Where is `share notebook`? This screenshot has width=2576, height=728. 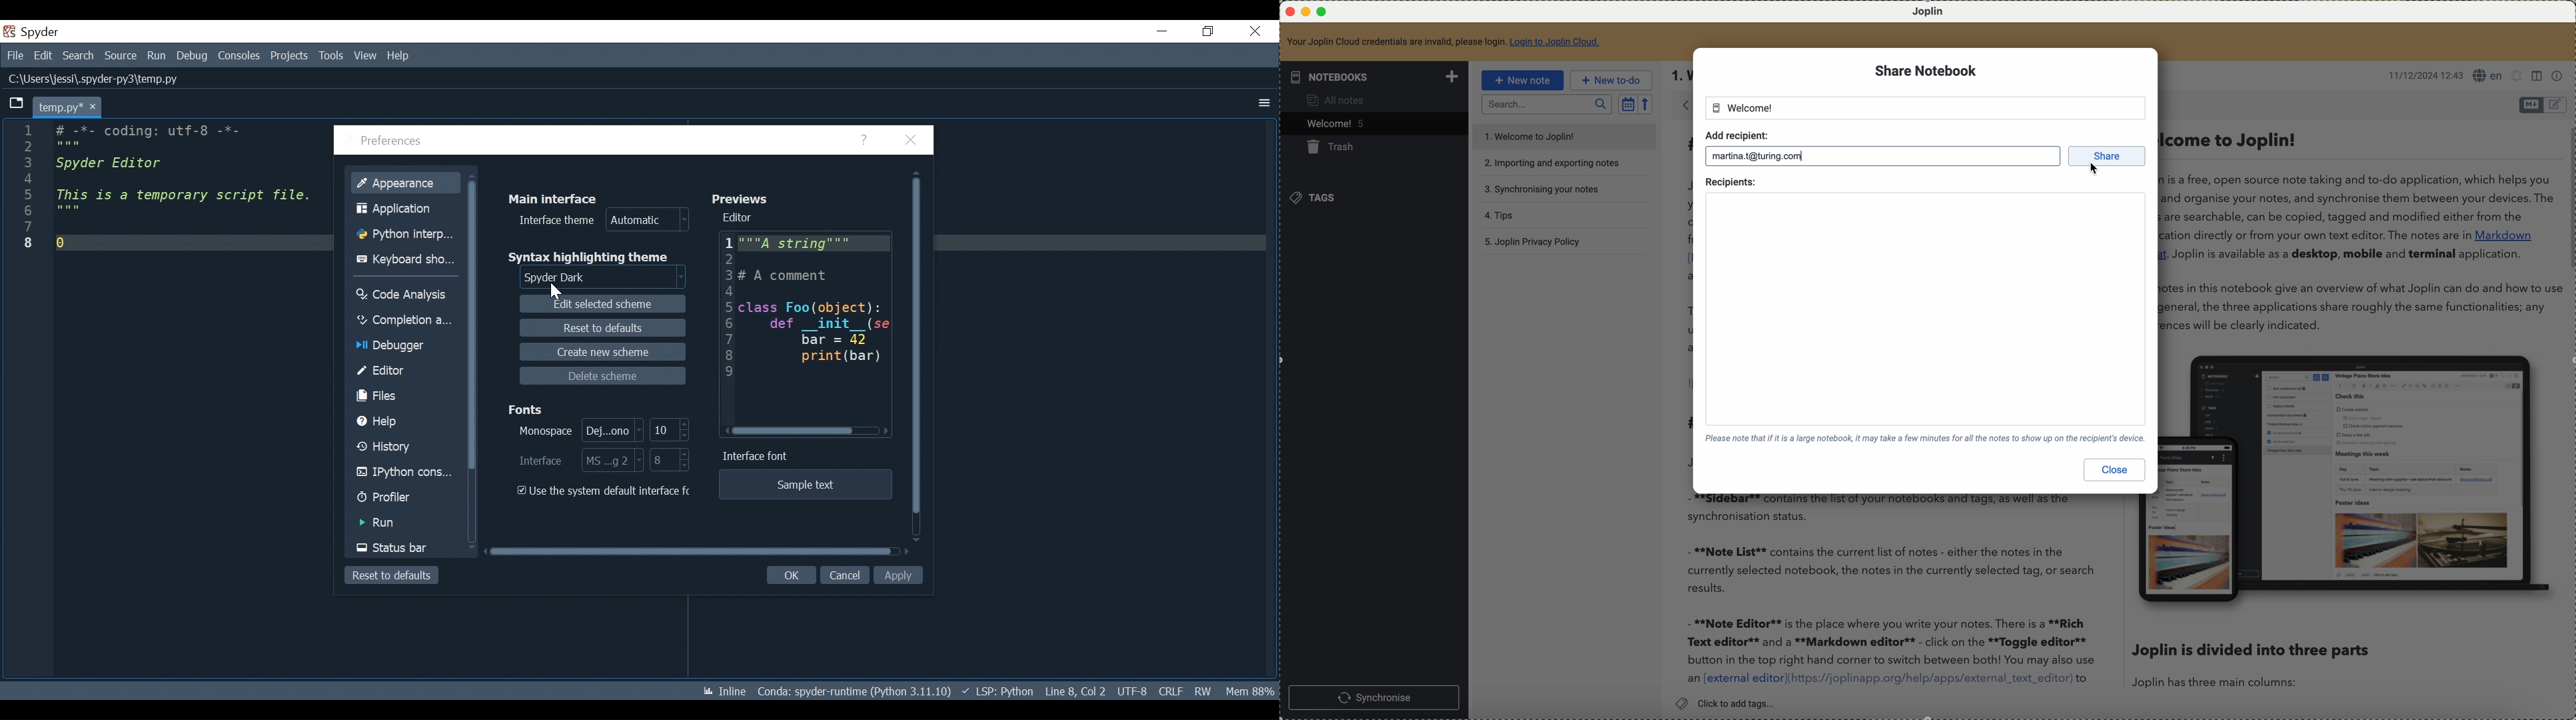 share notebook is located at coordinates (1926, 71).